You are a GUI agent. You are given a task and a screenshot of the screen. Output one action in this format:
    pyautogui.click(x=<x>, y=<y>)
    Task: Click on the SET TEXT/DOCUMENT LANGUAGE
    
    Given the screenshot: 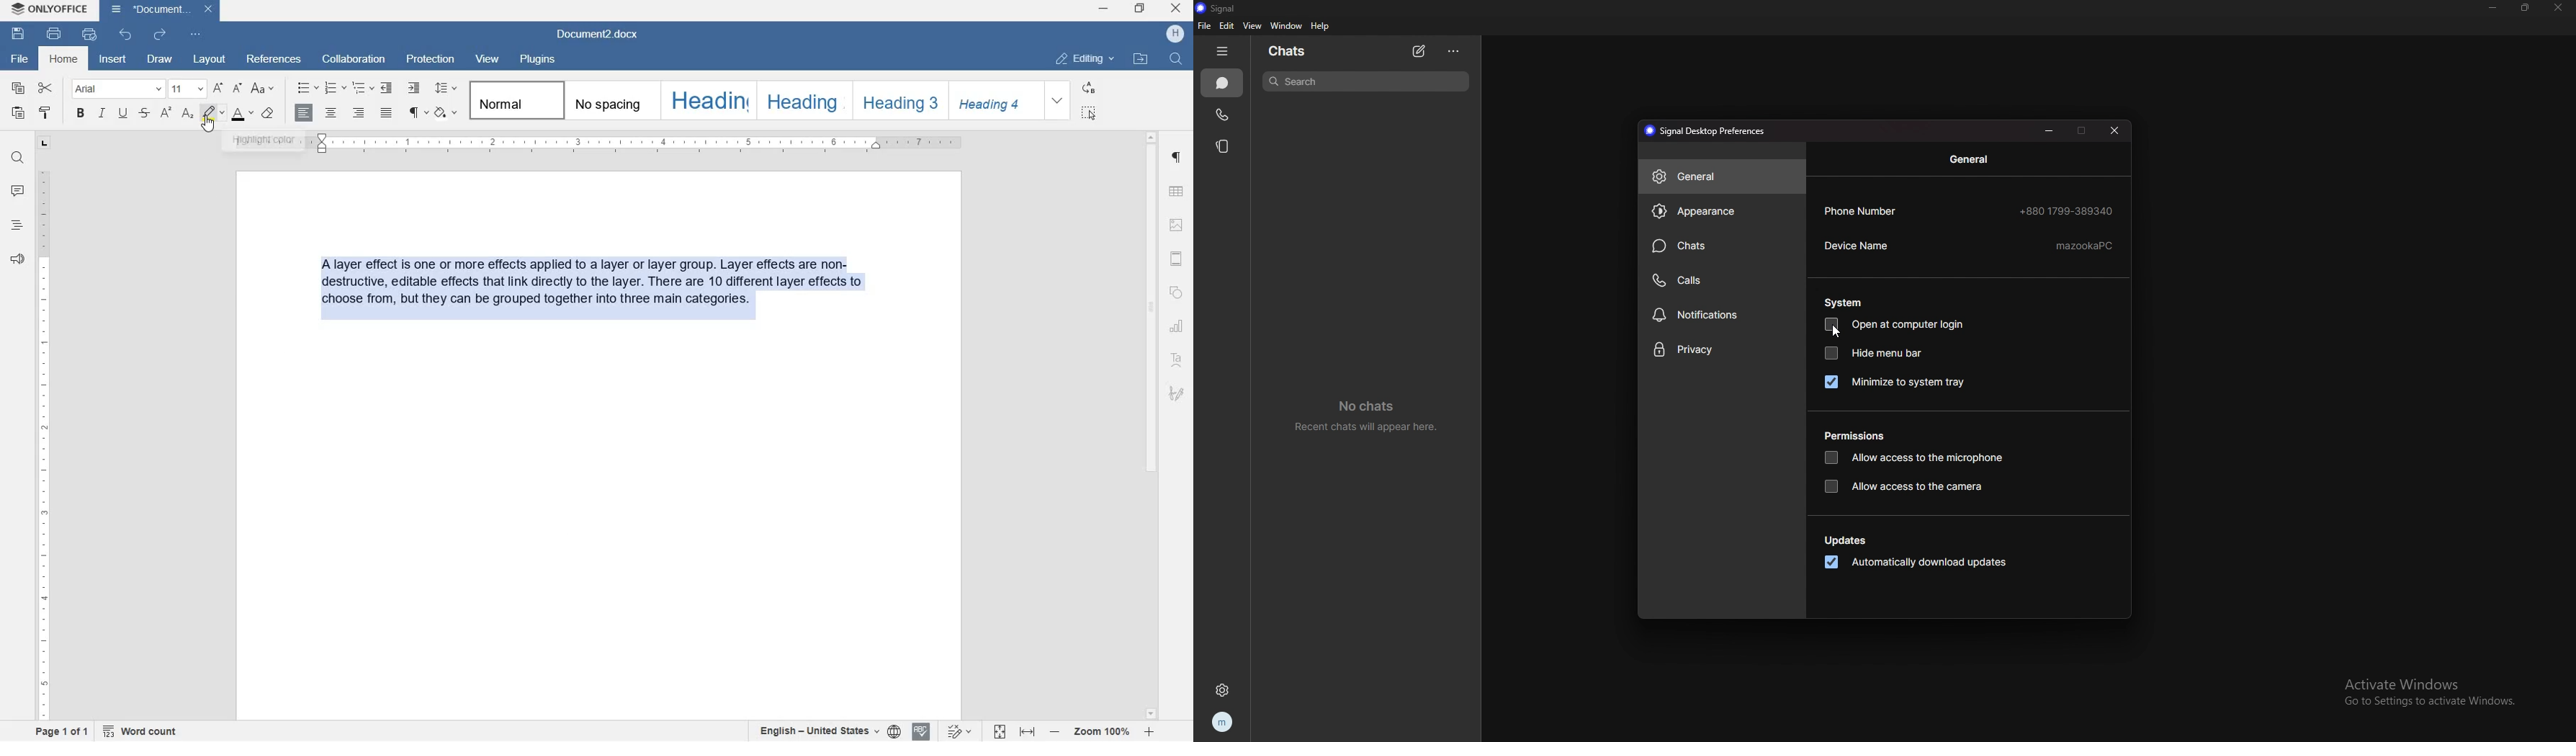 What is the action you would take?
    pyautogui.click(x=826, y=731)
    